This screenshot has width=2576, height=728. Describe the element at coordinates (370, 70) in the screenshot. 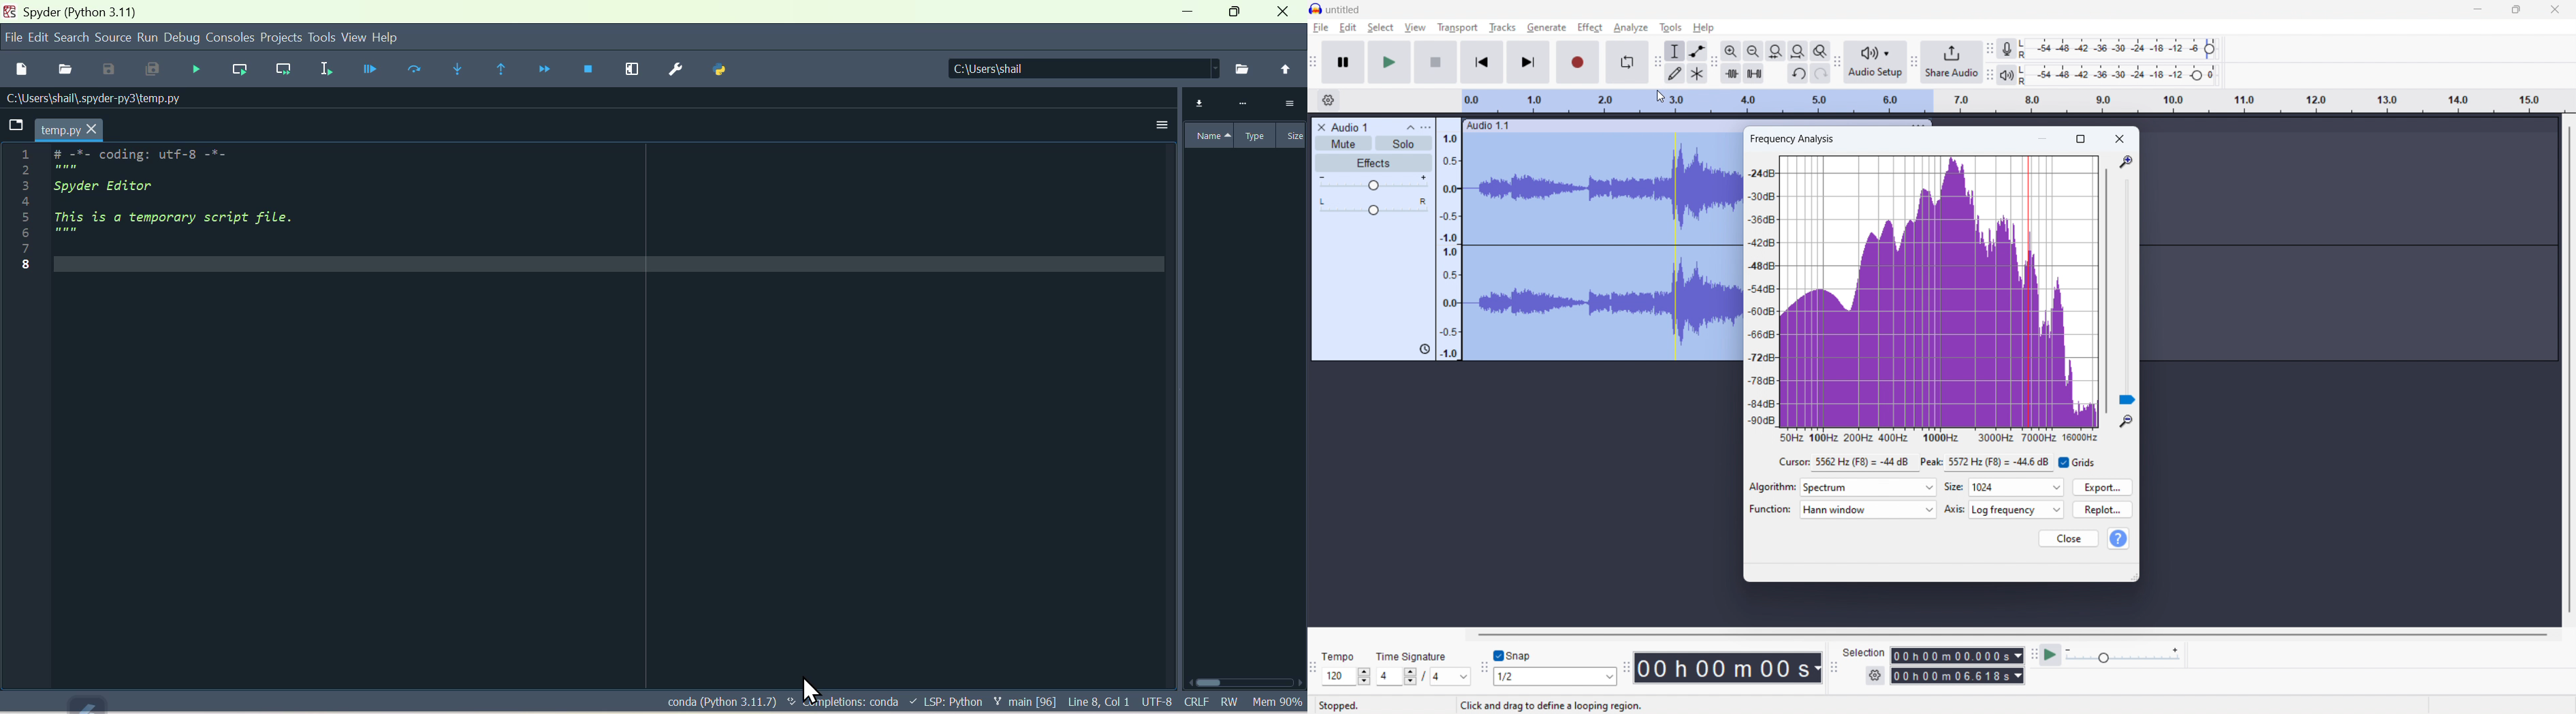

I see `` at that location.